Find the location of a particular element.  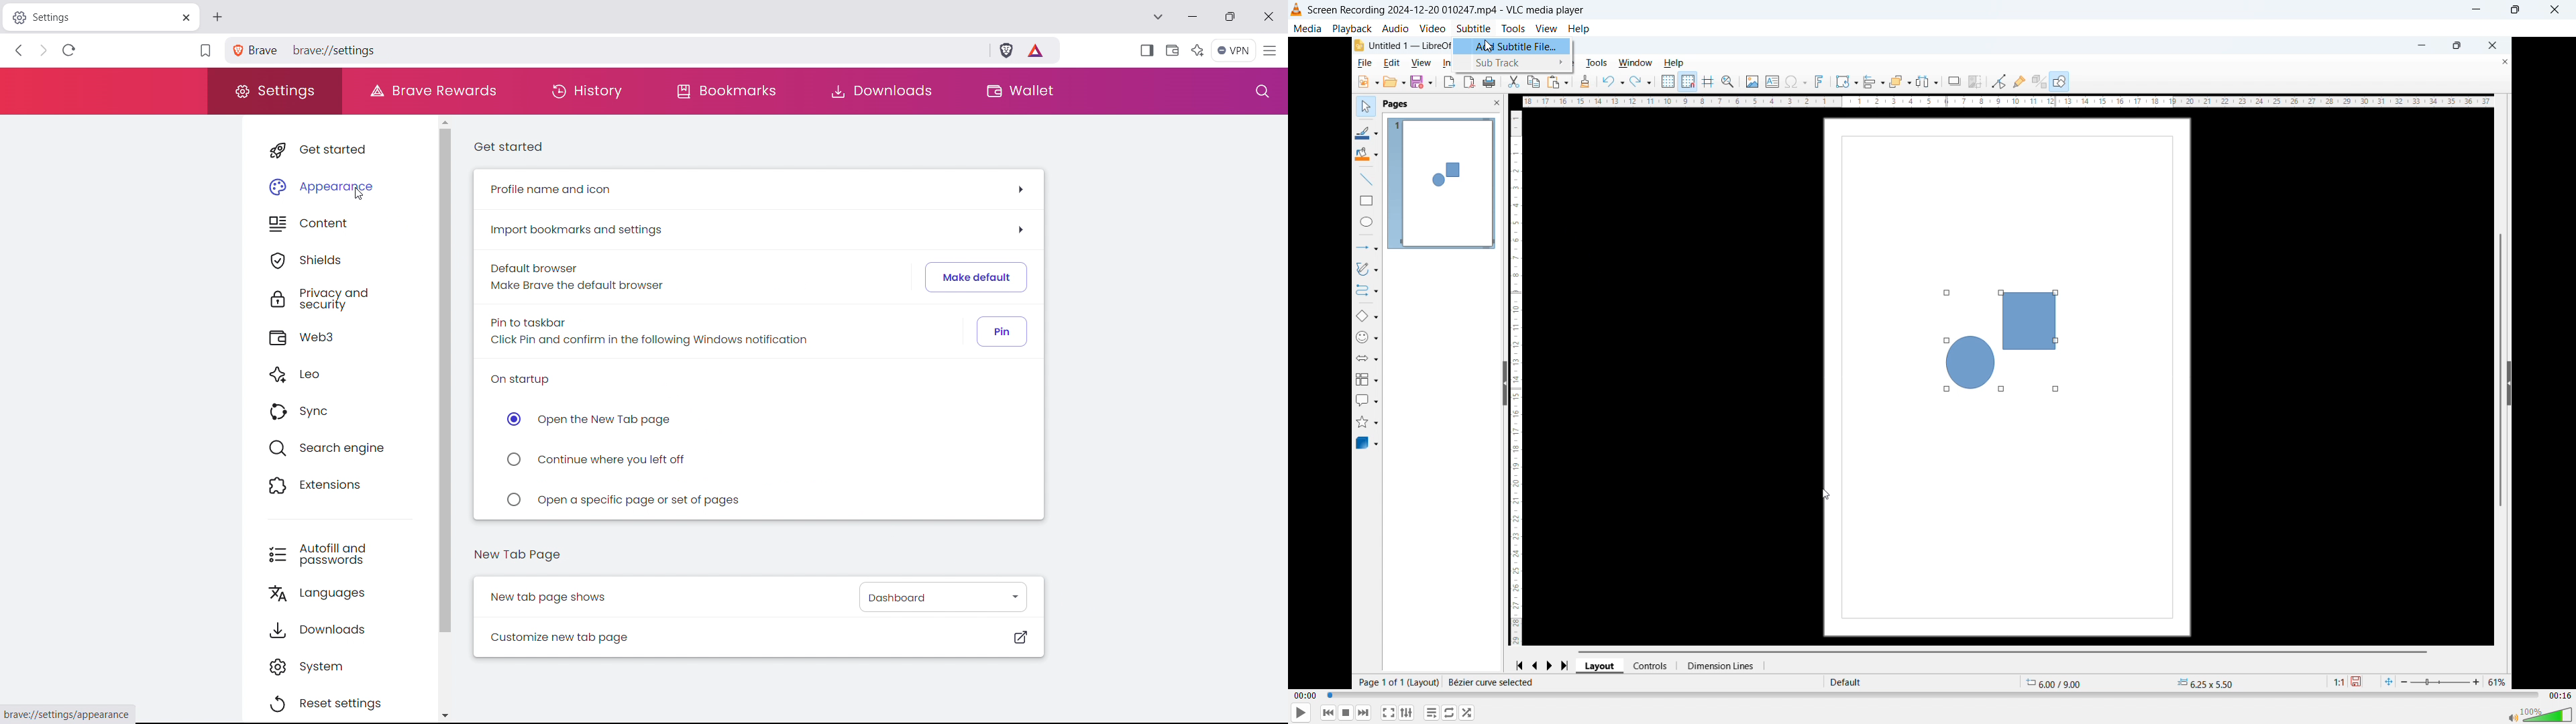

symbol shapes is located at coordinates (1369, 339).